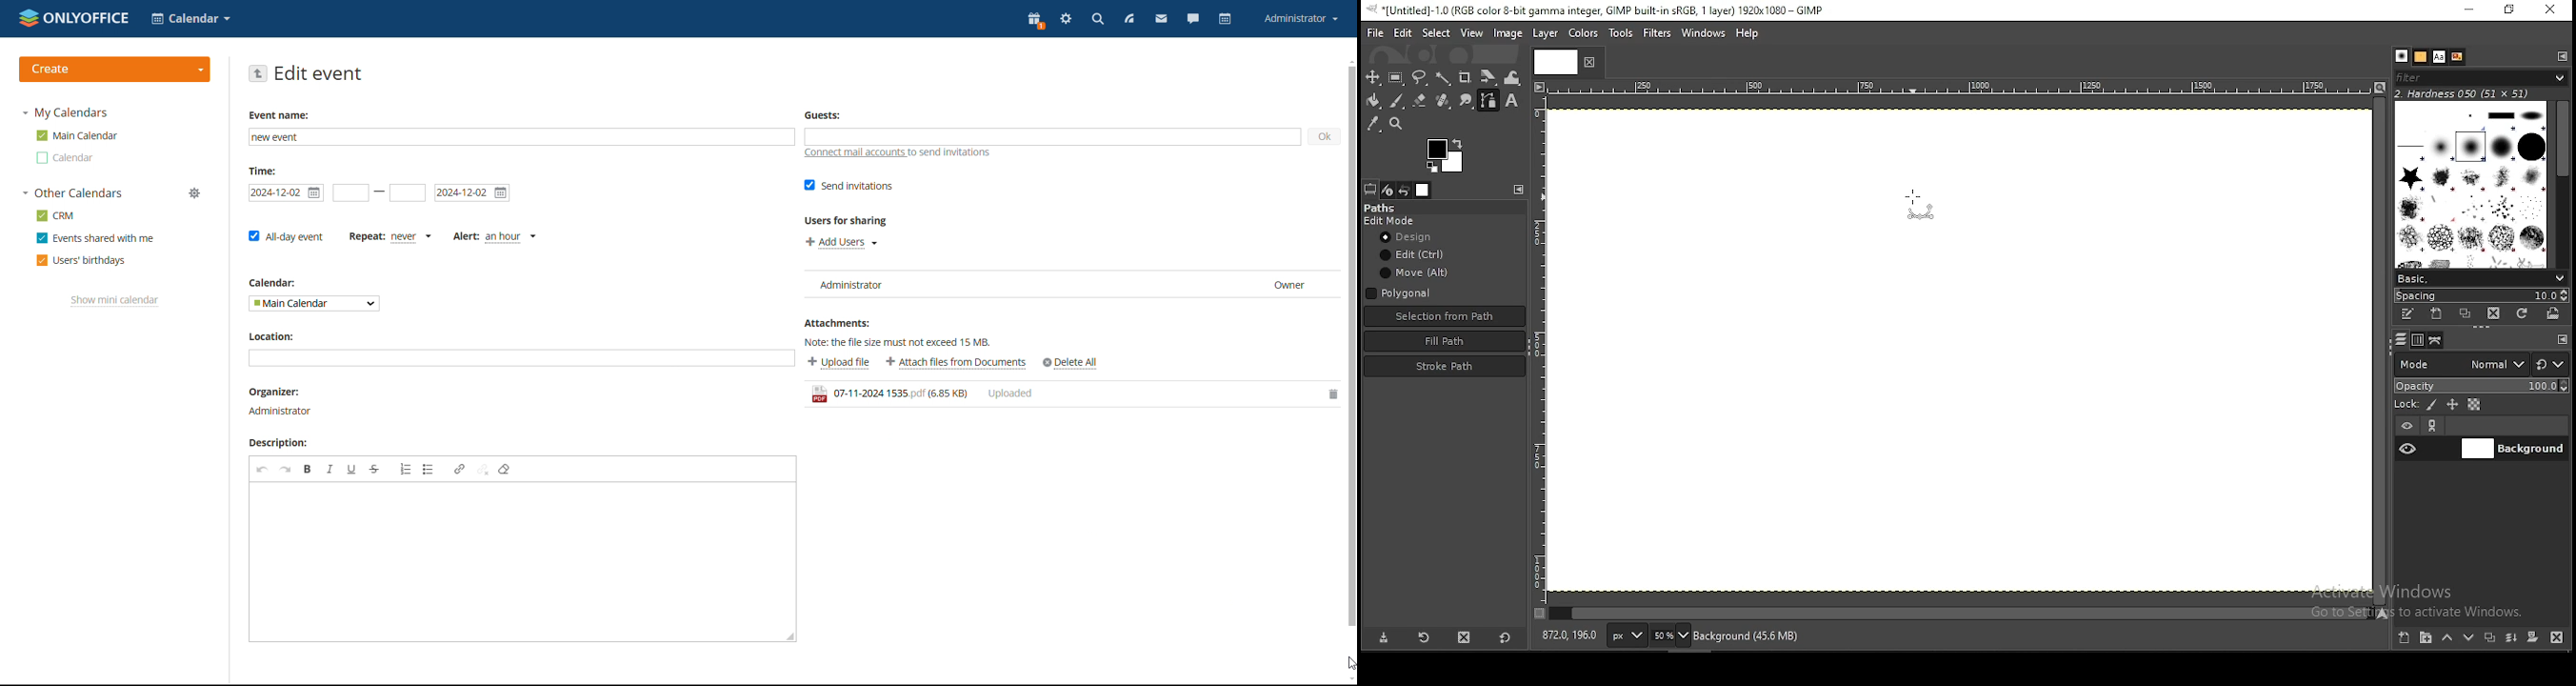  What do you see at coordinates (1441, 154) in the screenshot?
I see `colors` at bounding box center [1441, 154].